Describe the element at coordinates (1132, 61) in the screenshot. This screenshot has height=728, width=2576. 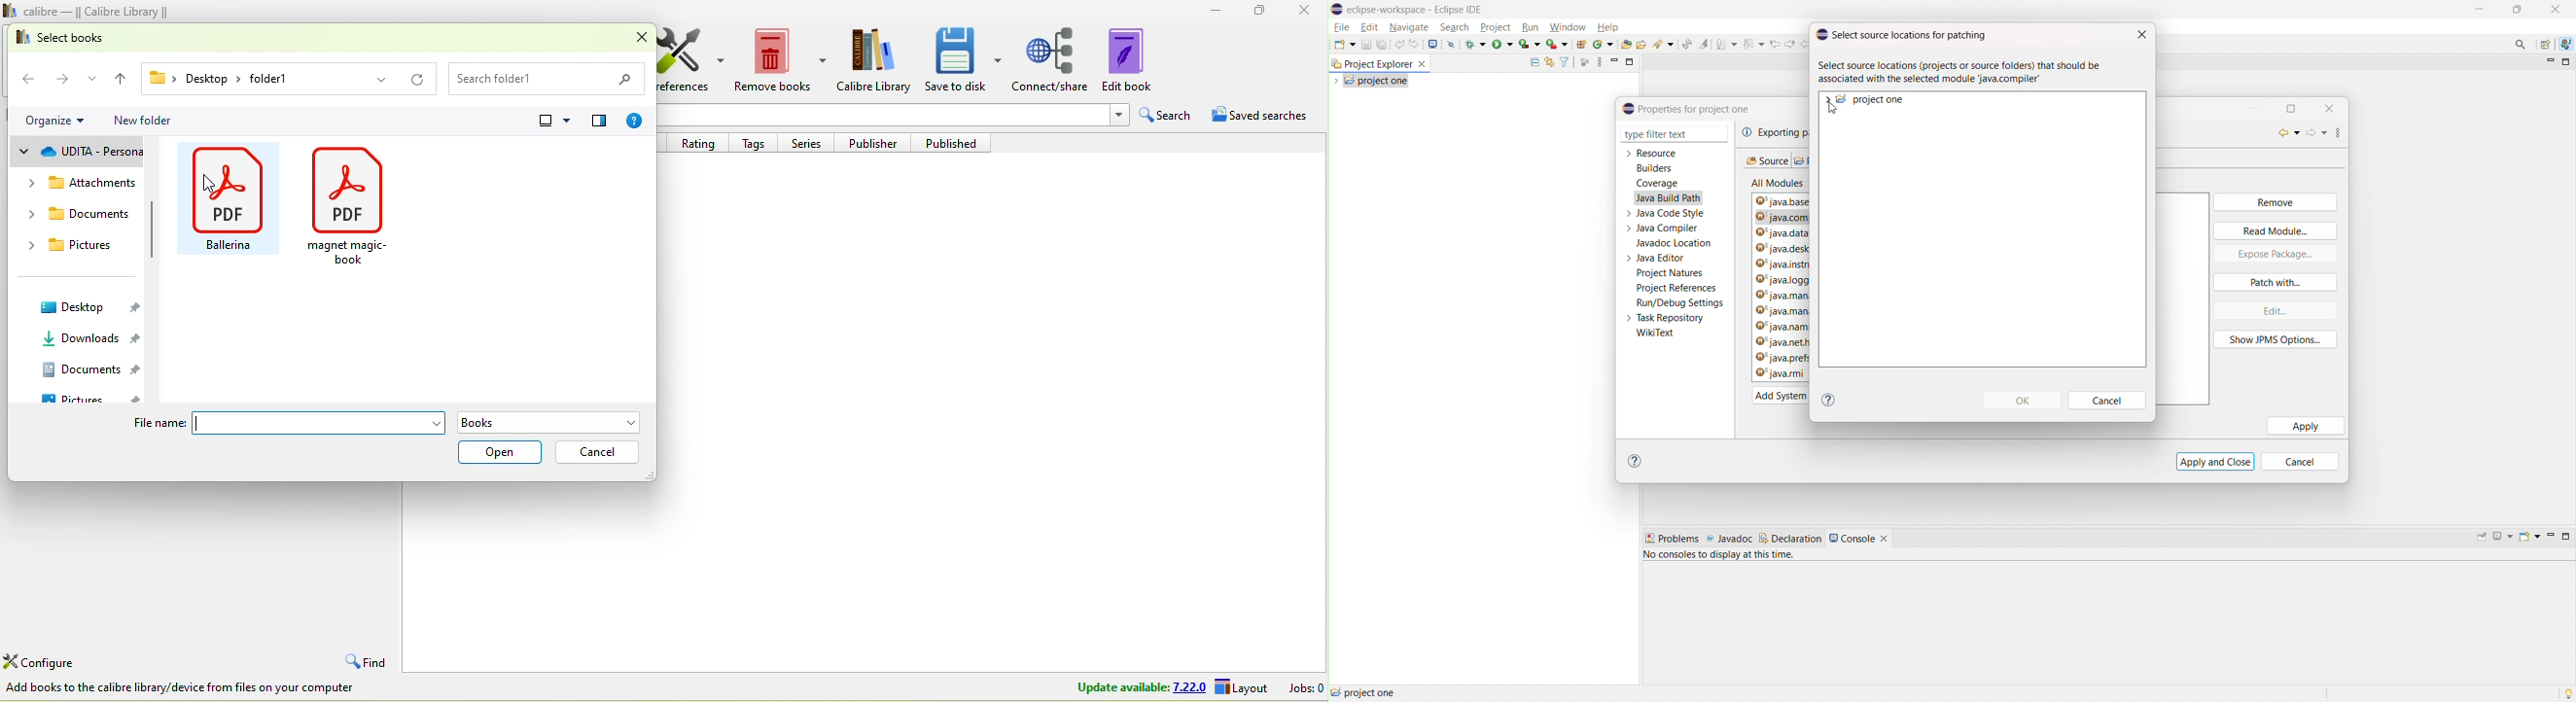
I see `edit book` at that location.